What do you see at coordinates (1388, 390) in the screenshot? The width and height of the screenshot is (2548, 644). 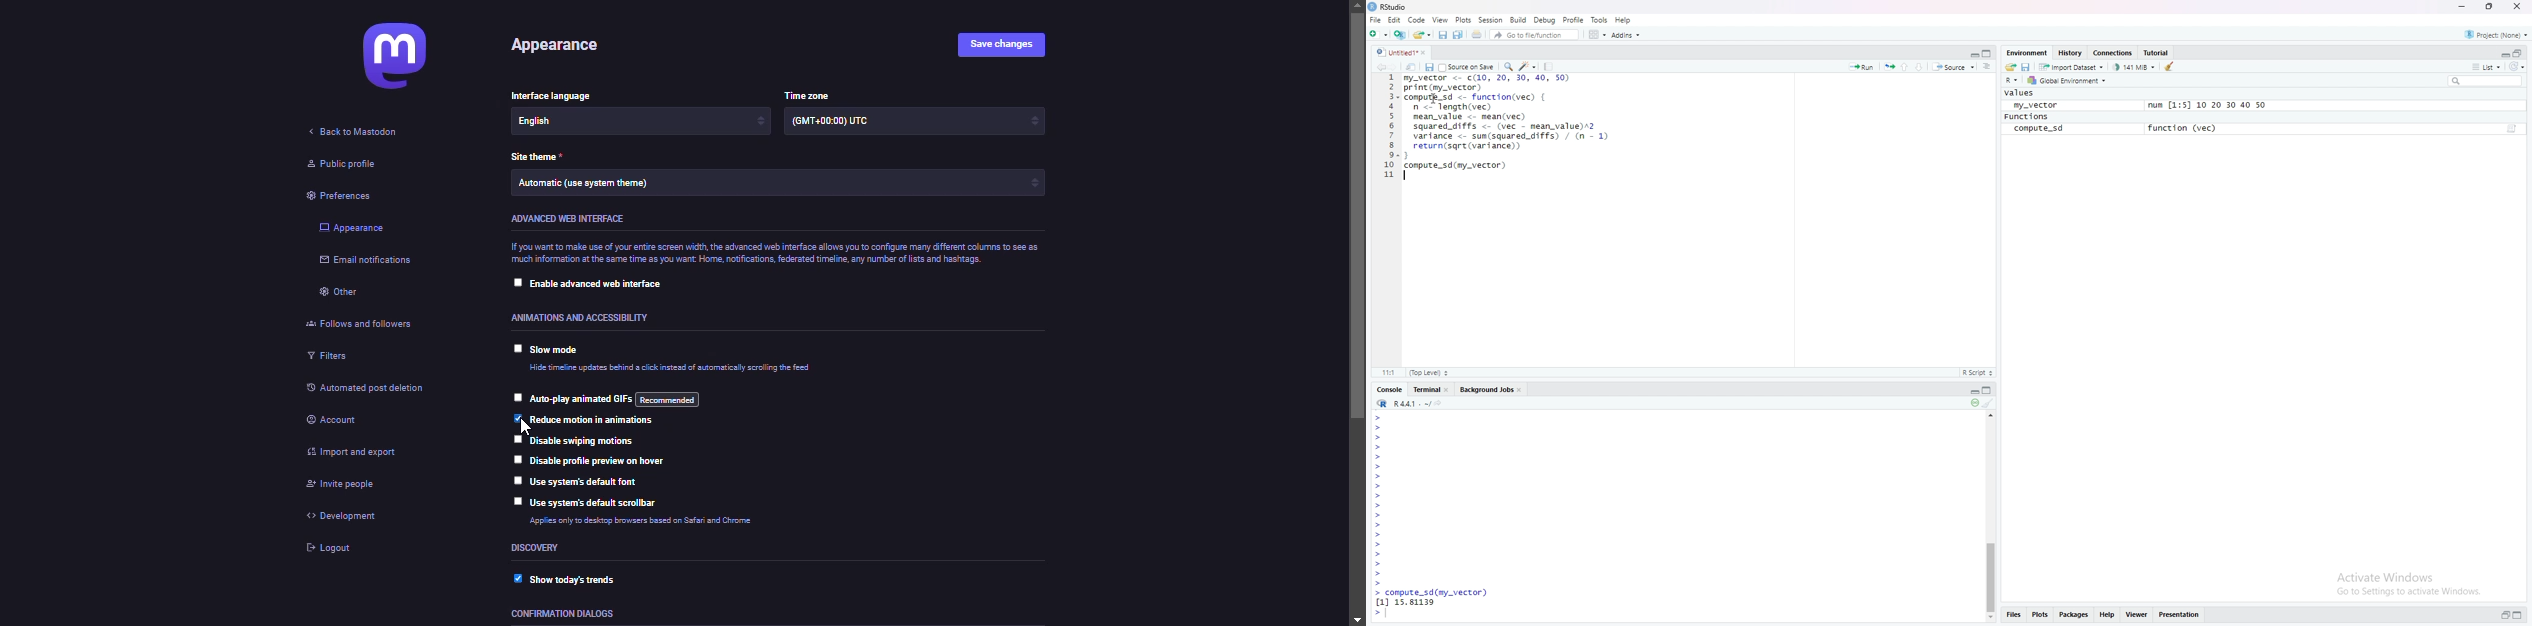 I see `Console` at bounding box center [1388, 390].